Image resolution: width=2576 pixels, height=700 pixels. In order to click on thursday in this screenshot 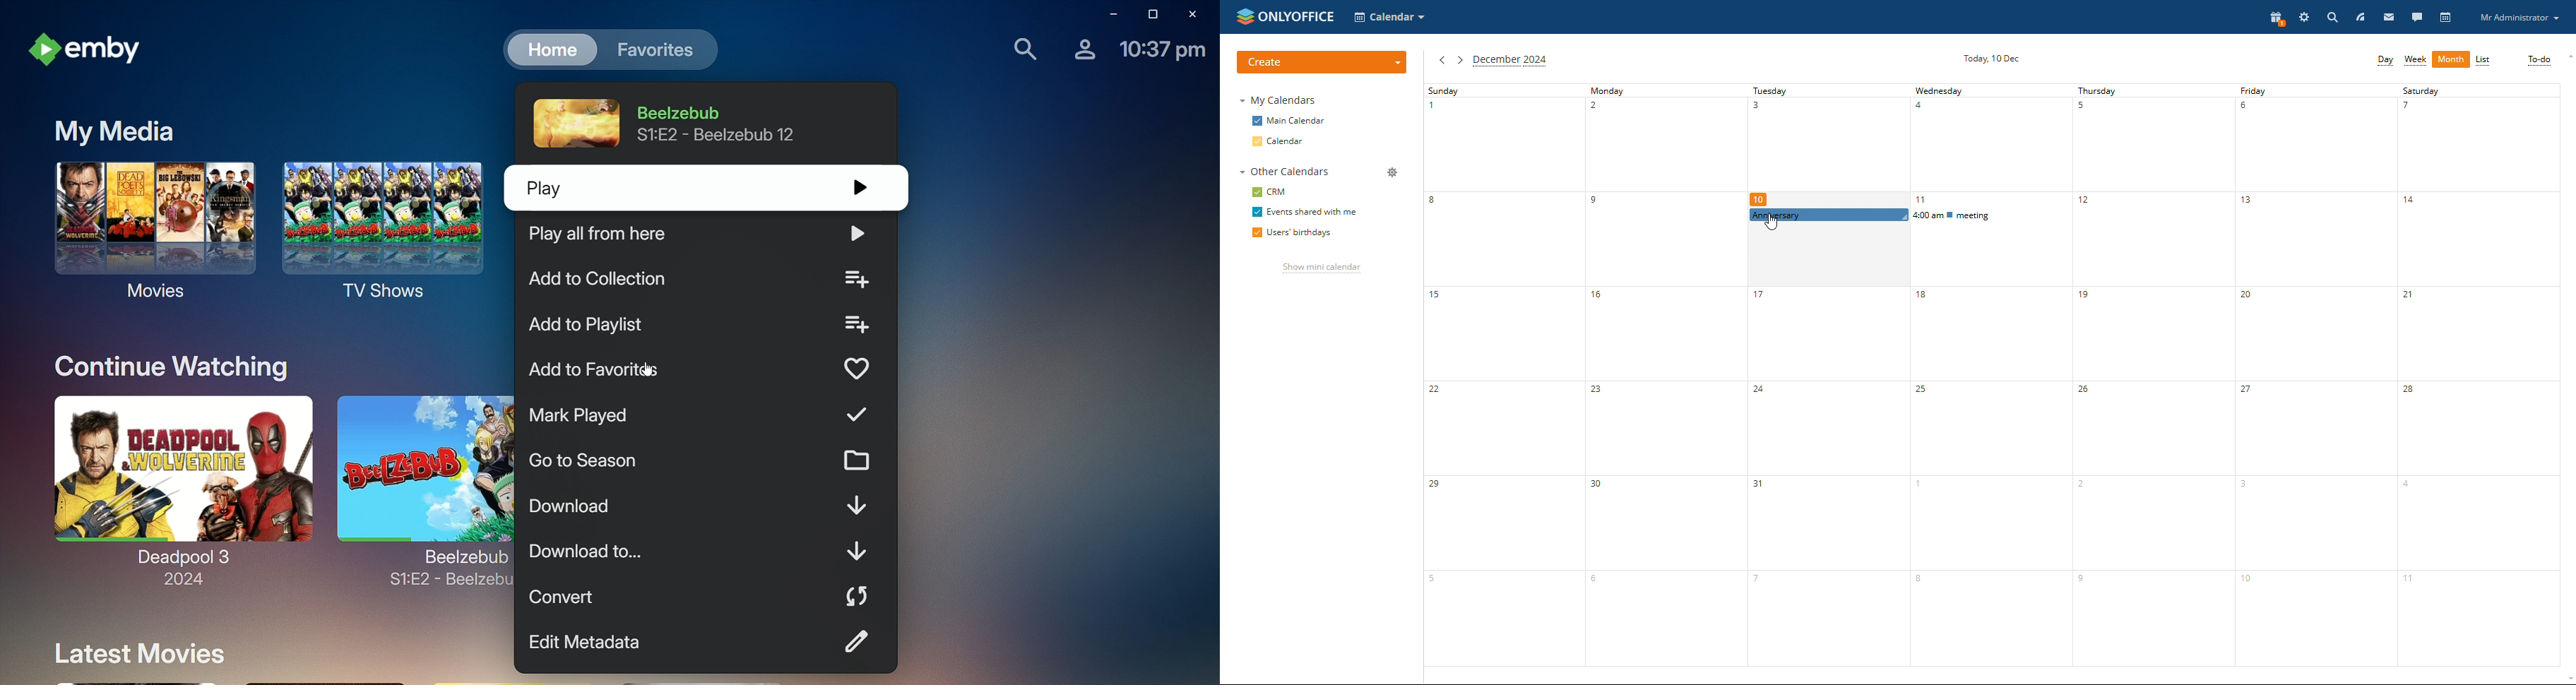, I will do `click(2151, 375)`.